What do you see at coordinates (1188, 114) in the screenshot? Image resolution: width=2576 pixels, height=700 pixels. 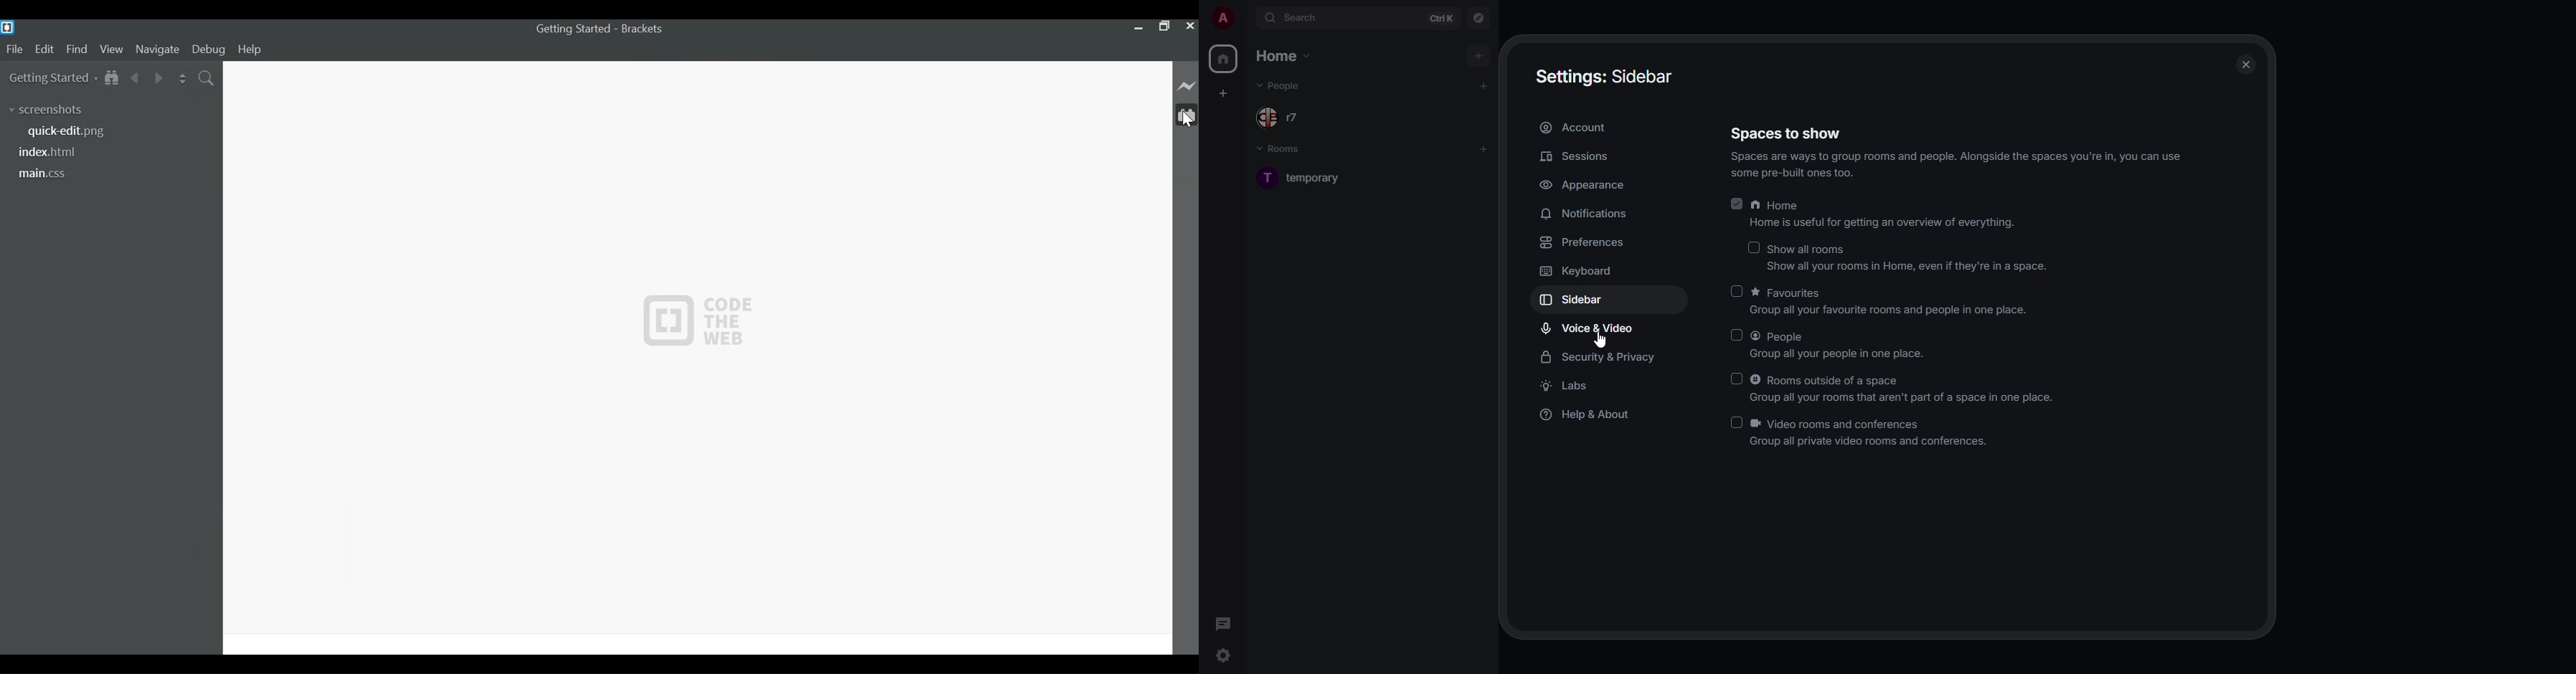 I see `Manage Extensions` at bounding box center [1188, 114].